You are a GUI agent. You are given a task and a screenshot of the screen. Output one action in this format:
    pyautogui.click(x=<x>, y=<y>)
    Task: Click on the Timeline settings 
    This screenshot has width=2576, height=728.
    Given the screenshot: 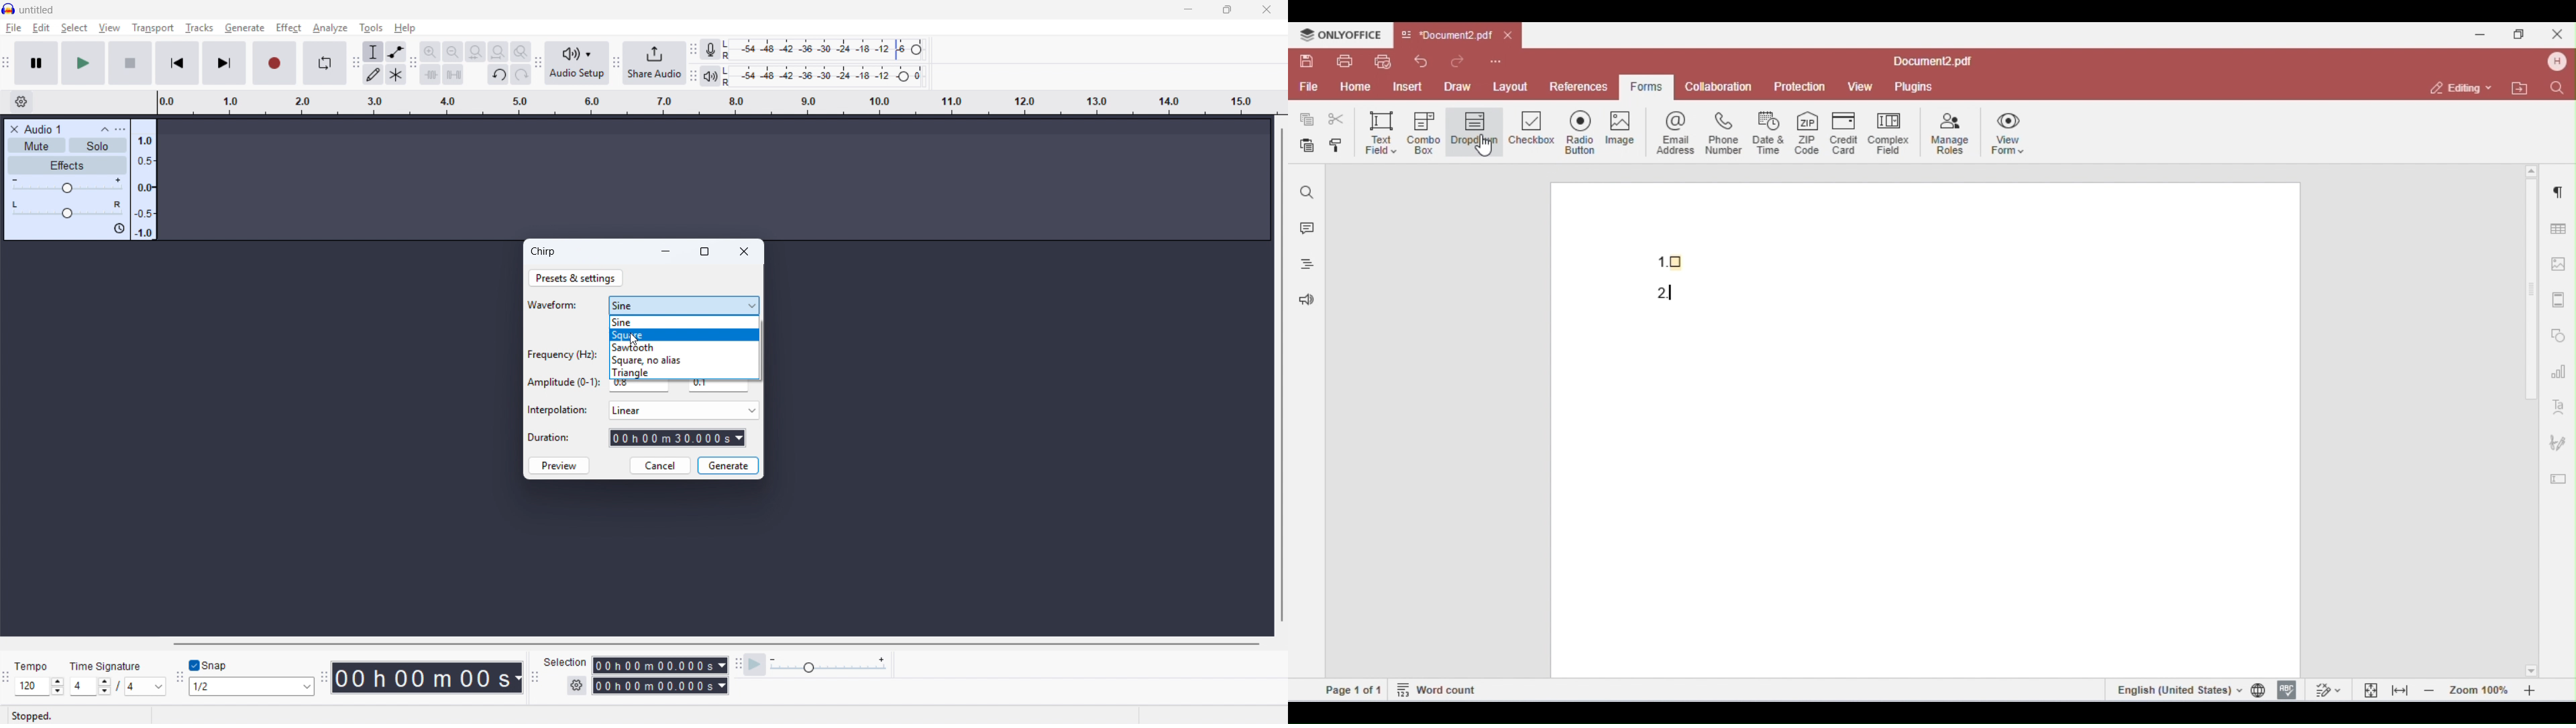 What is the action you would take?
    pyautogui.click(x=21, y=102)
    